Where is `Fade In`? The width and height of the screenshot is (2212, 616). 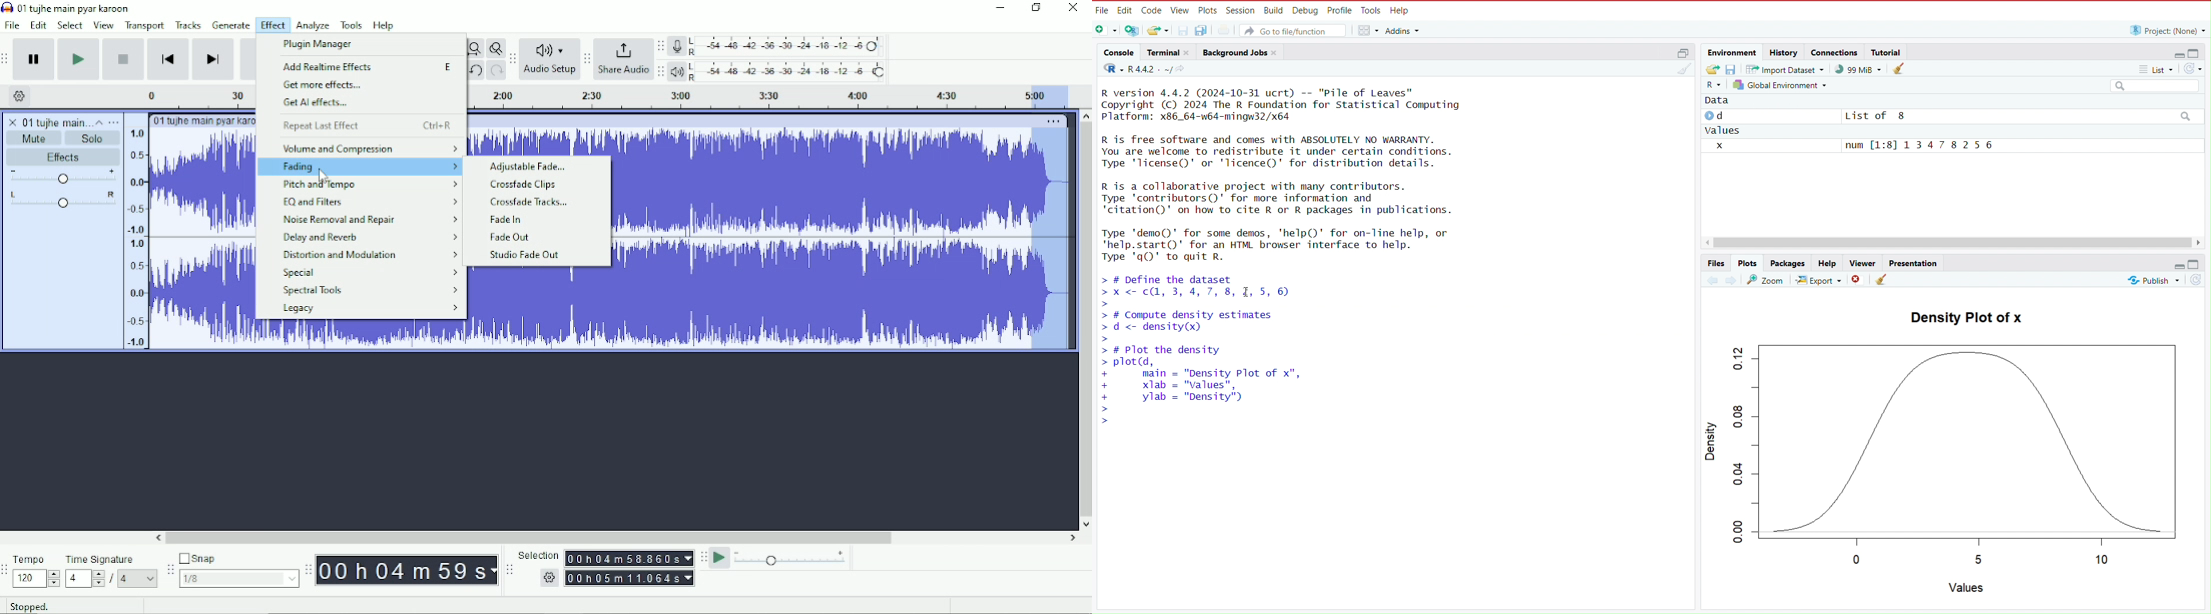
Fade In is located at coordinates (507, 219).